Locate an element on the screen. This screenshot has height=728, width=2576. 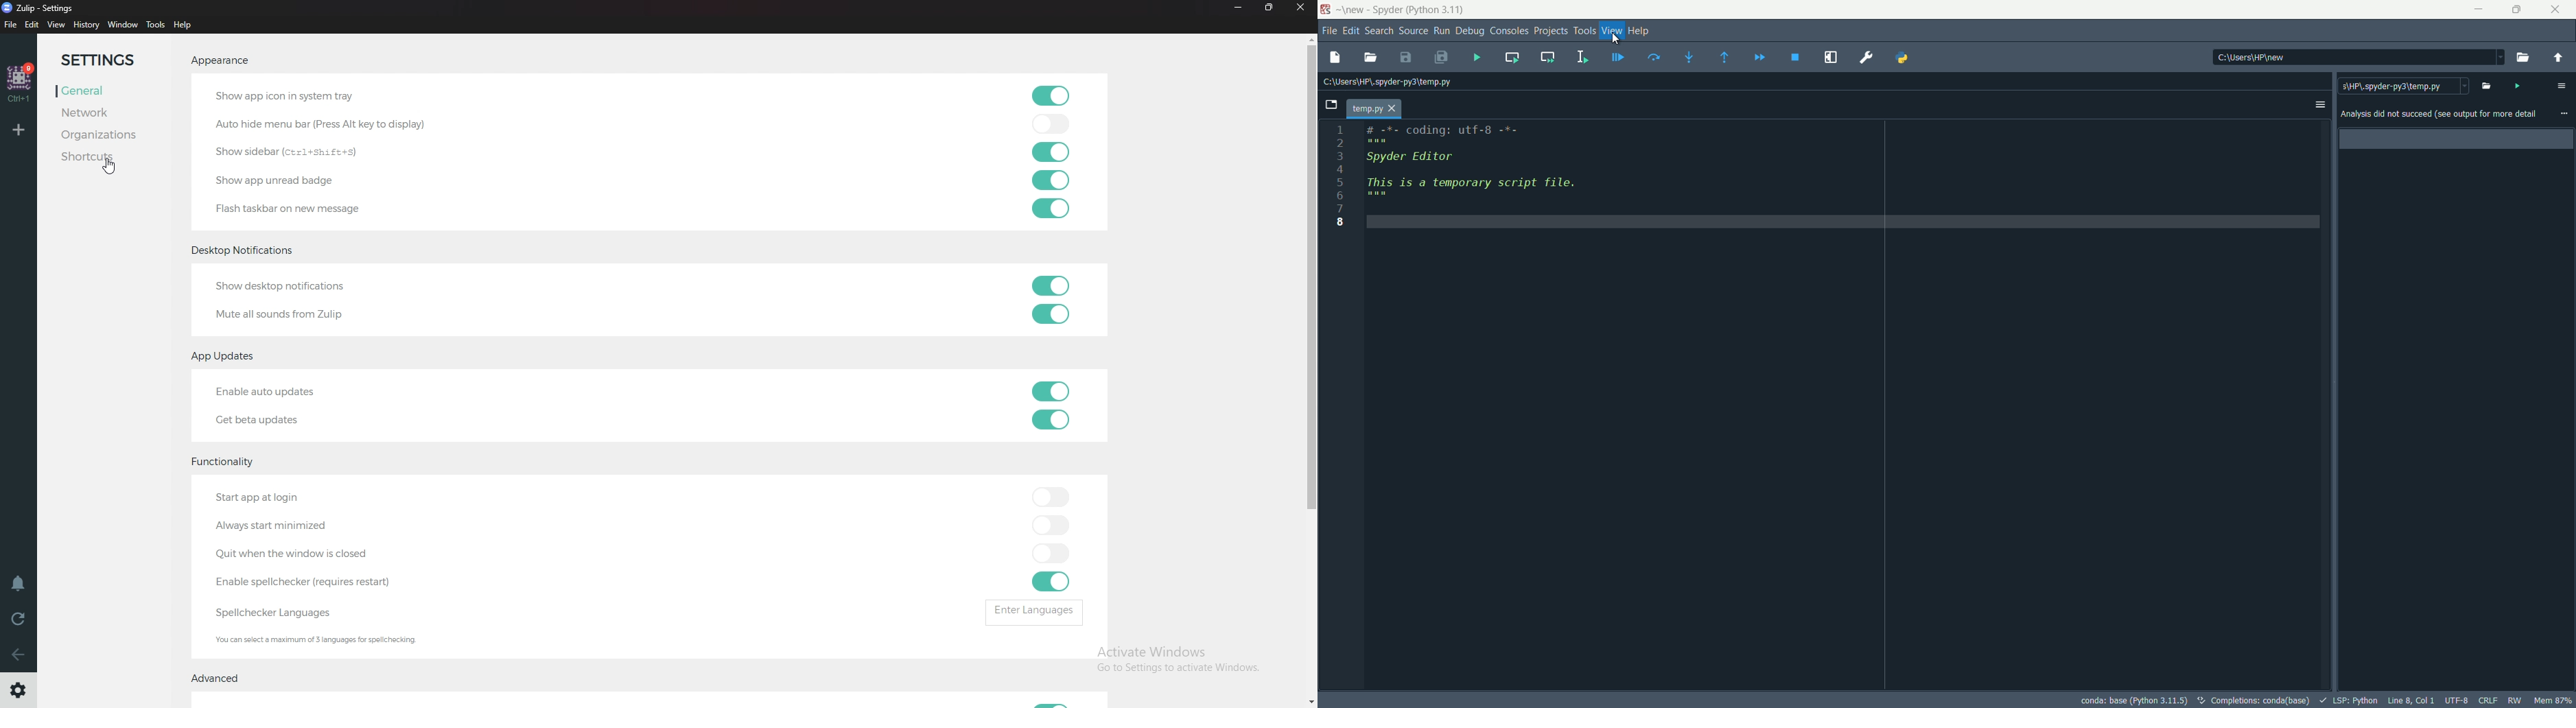
source menu is located at coordinates (1411, 31).